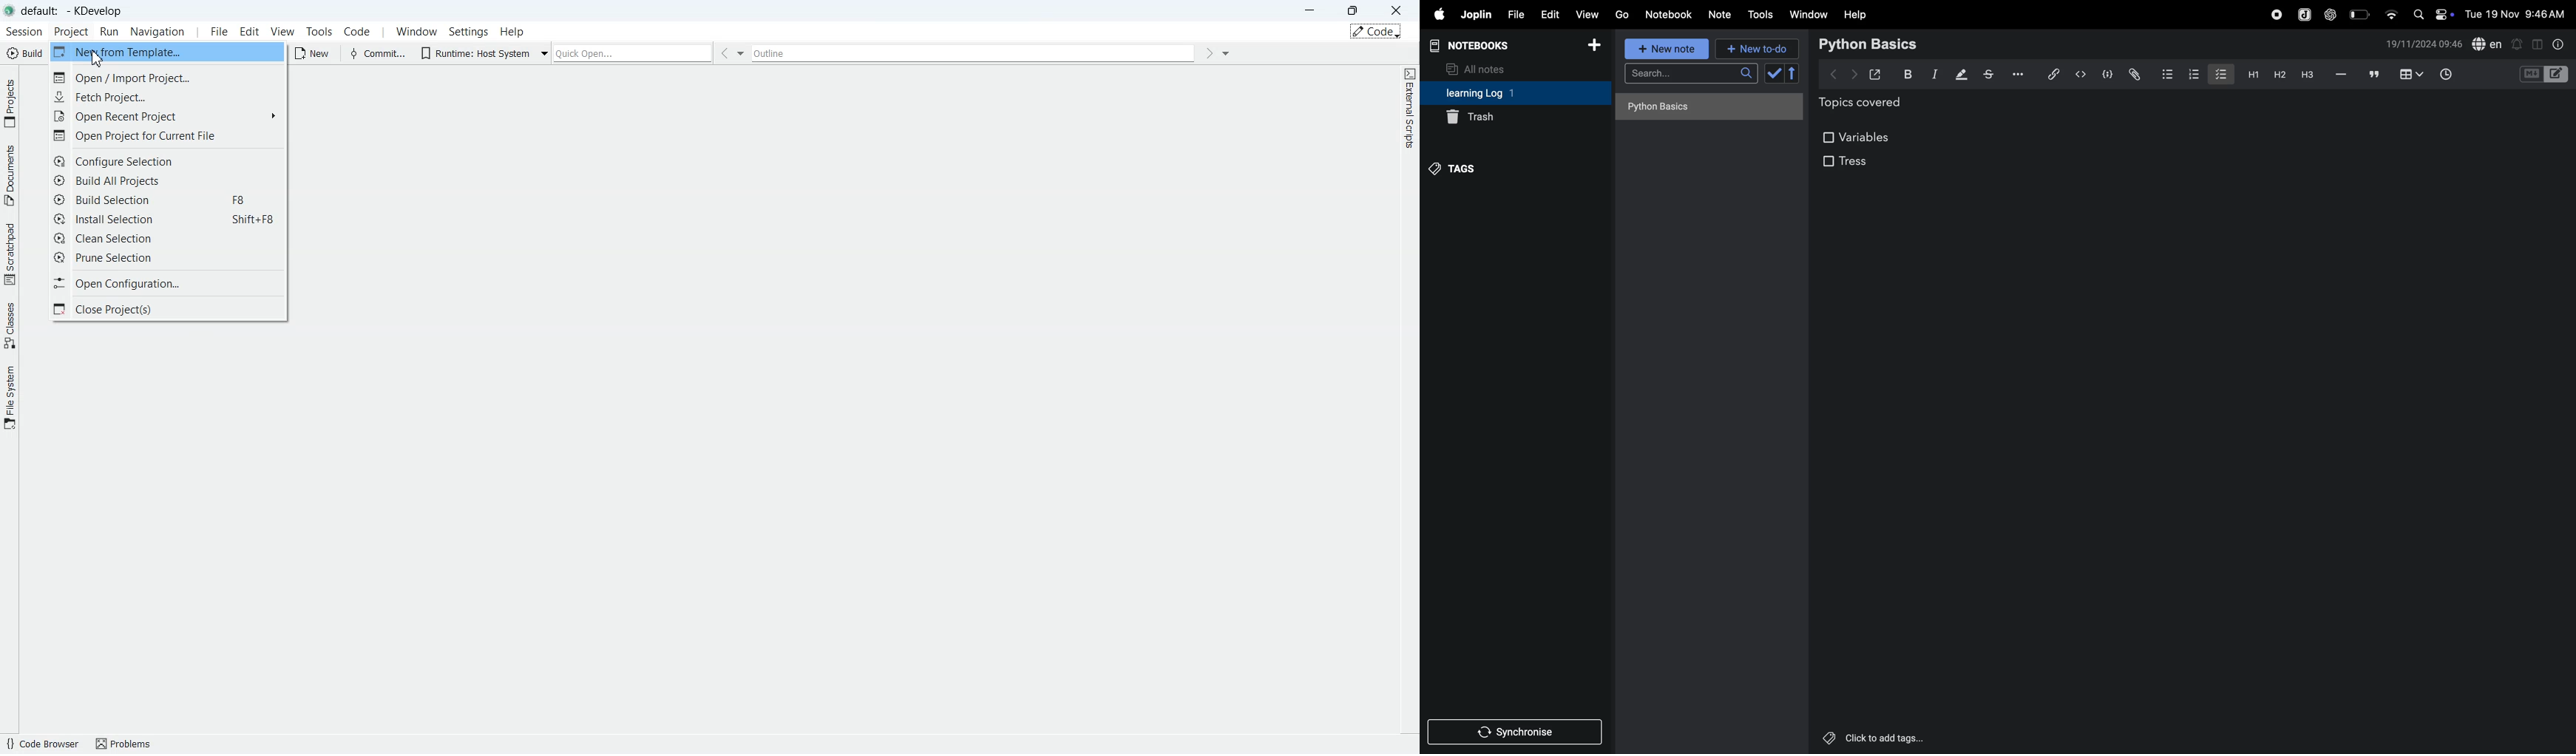 The width and height of the screenshot is (2576, 756). I want to click on spell check, so click(2487, 45).